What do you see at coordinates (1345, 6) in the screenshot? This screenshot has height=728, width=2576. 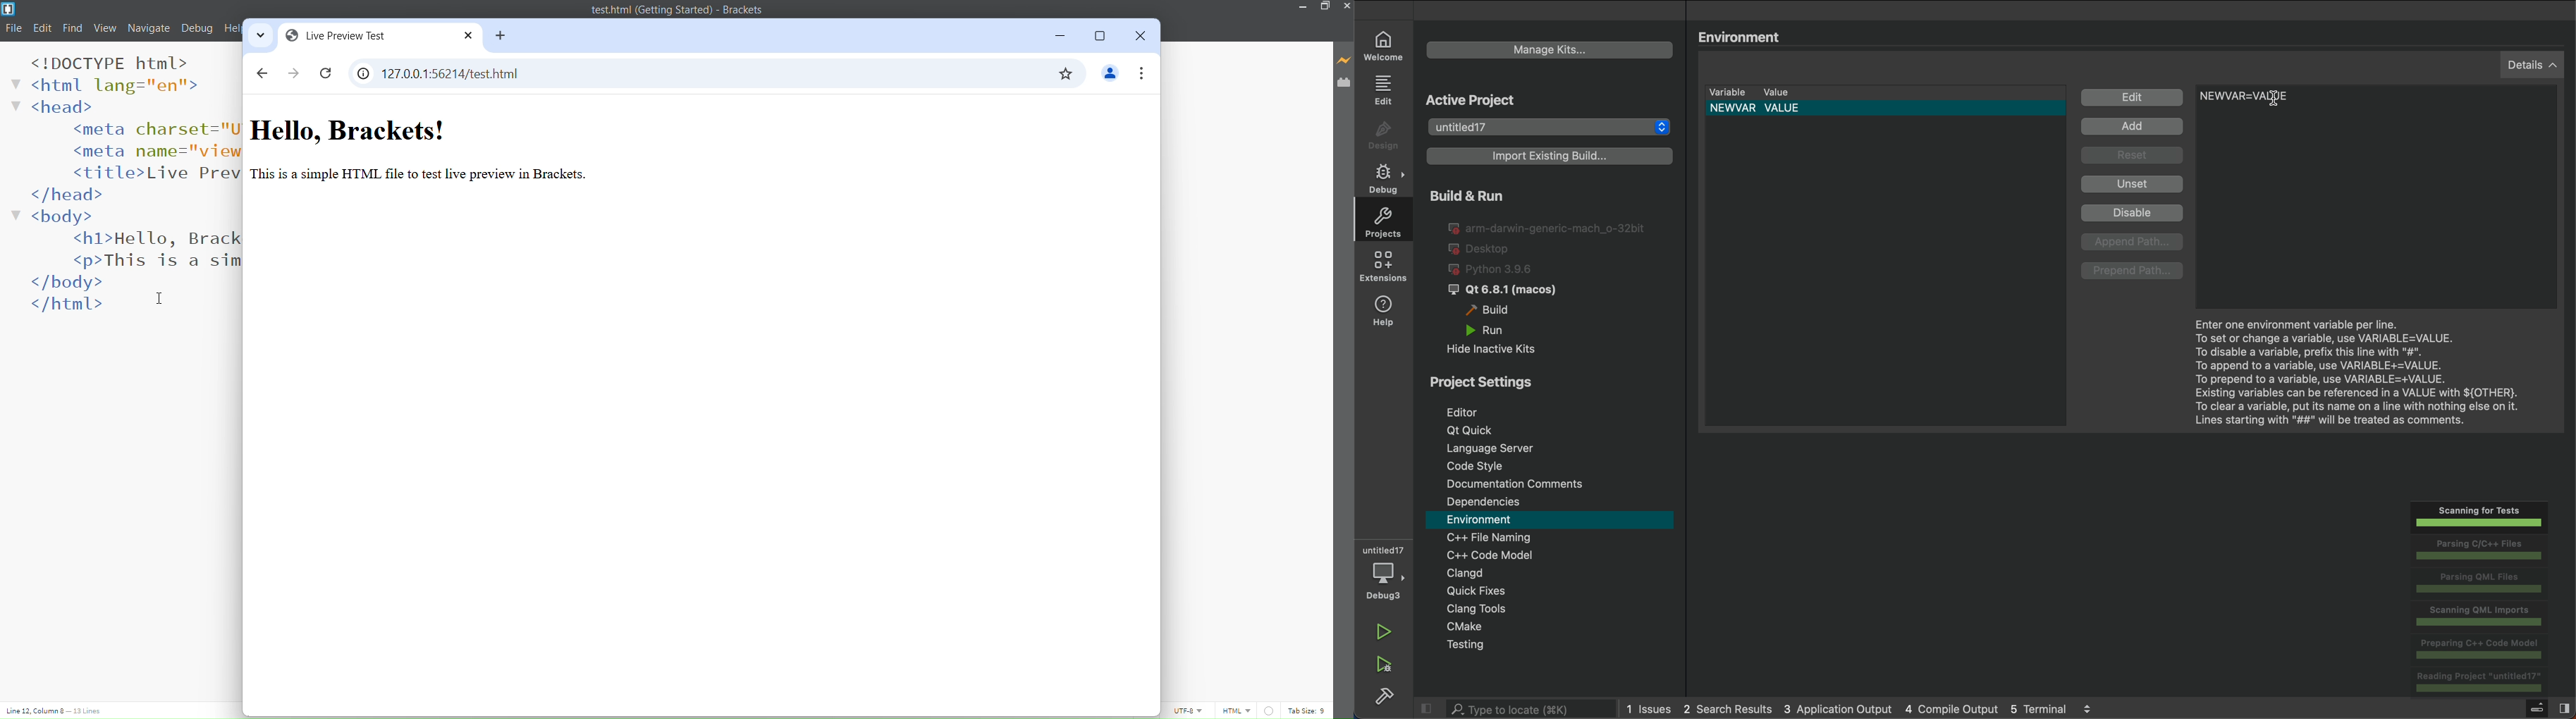 I see `Close` at bounding box center [1345, 6].